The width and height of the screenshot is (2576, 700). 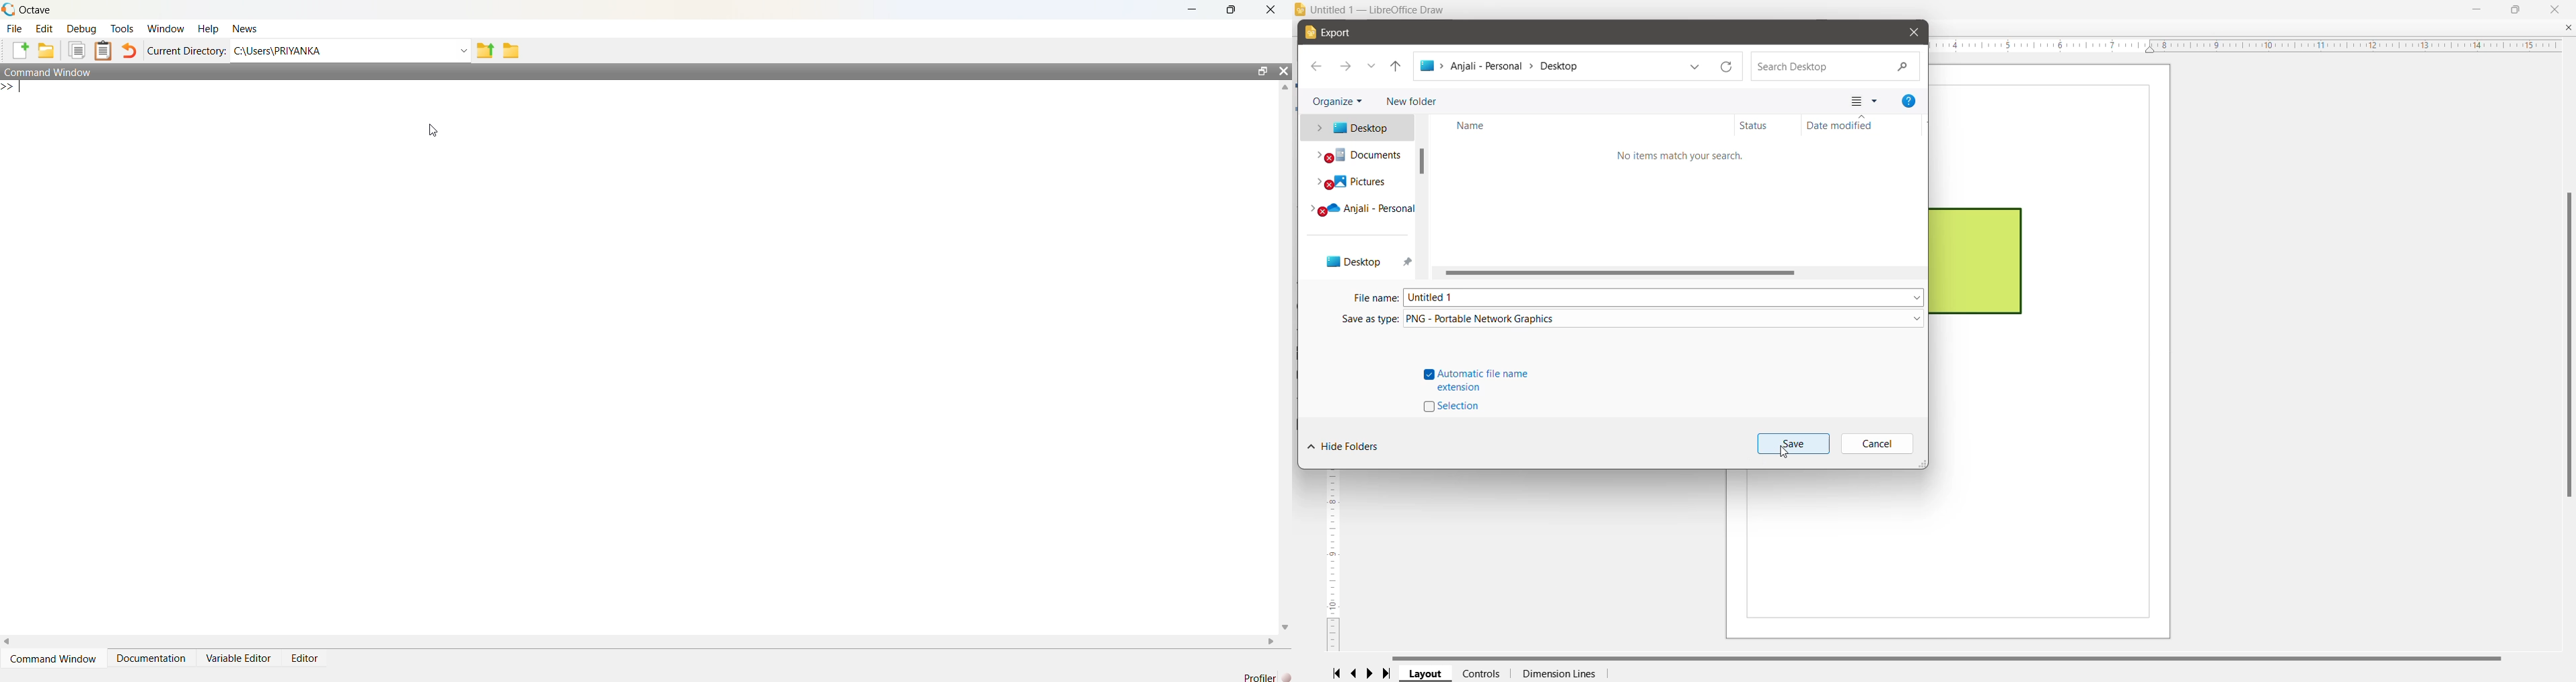 I want to click on Command Window, so click(x=54, y=658).